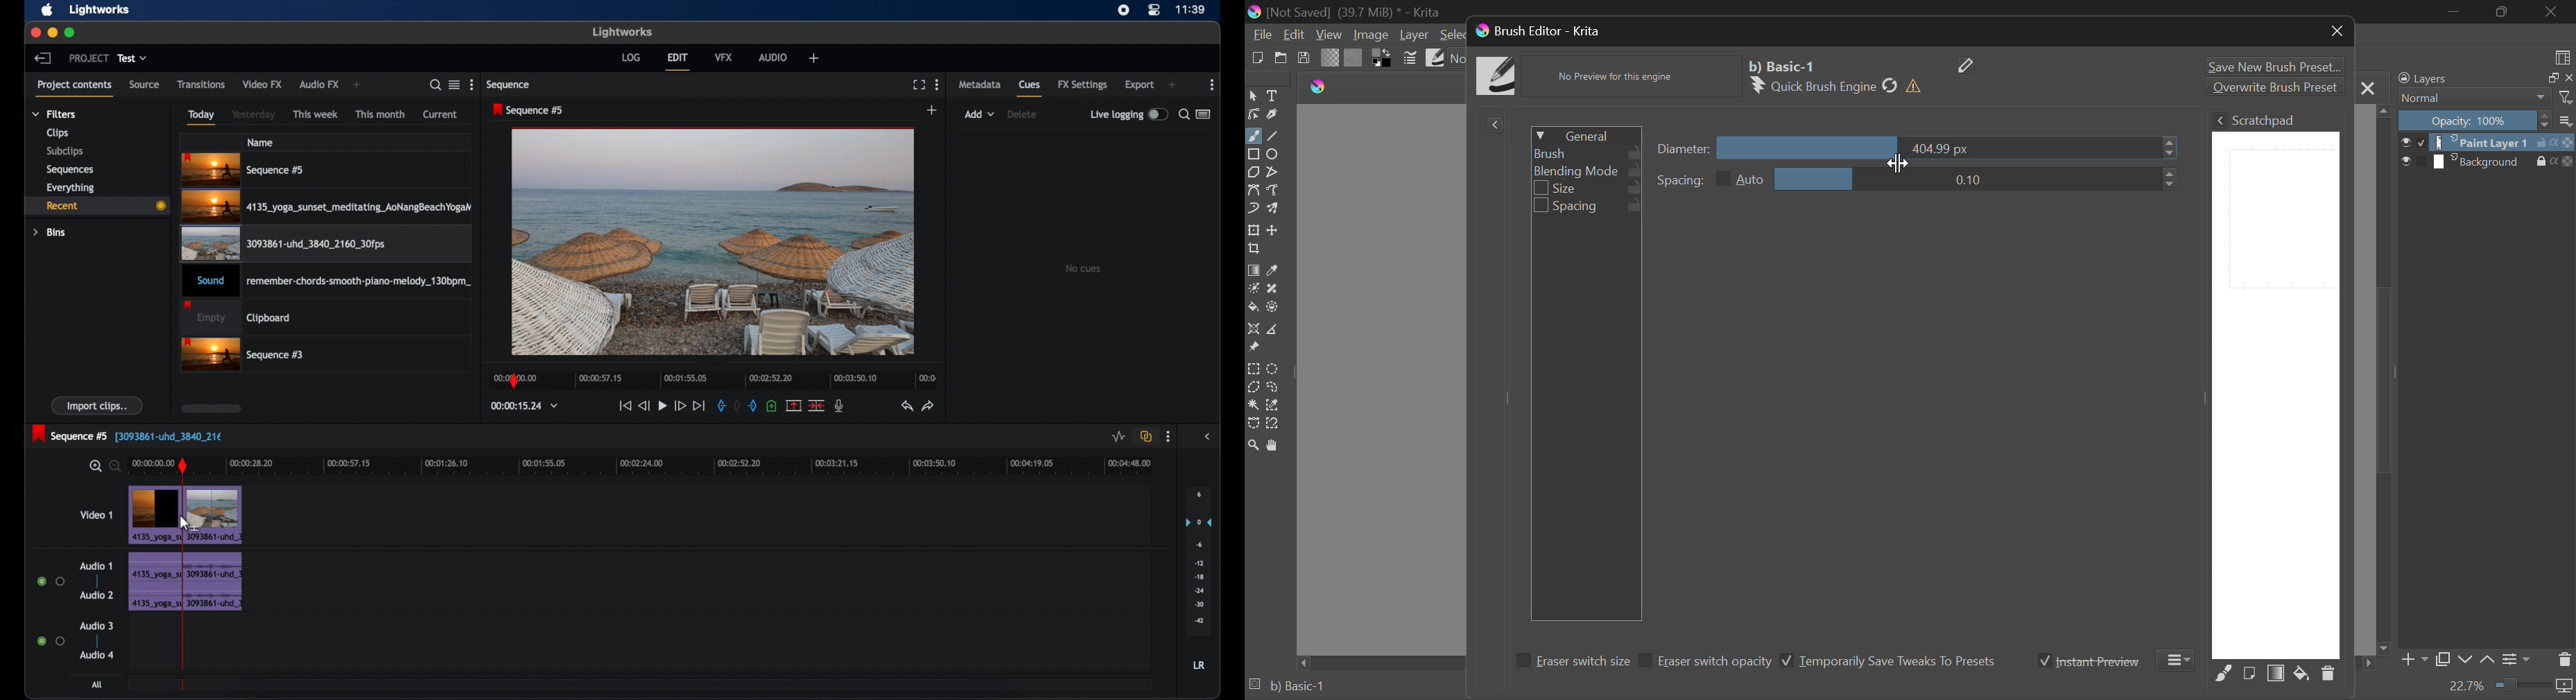 This screenshot has height=700, width=2576. What do you see at coordinates (1254, 173) in the screenshot?
I see `Polygon` at bounding box center [1254, 173].